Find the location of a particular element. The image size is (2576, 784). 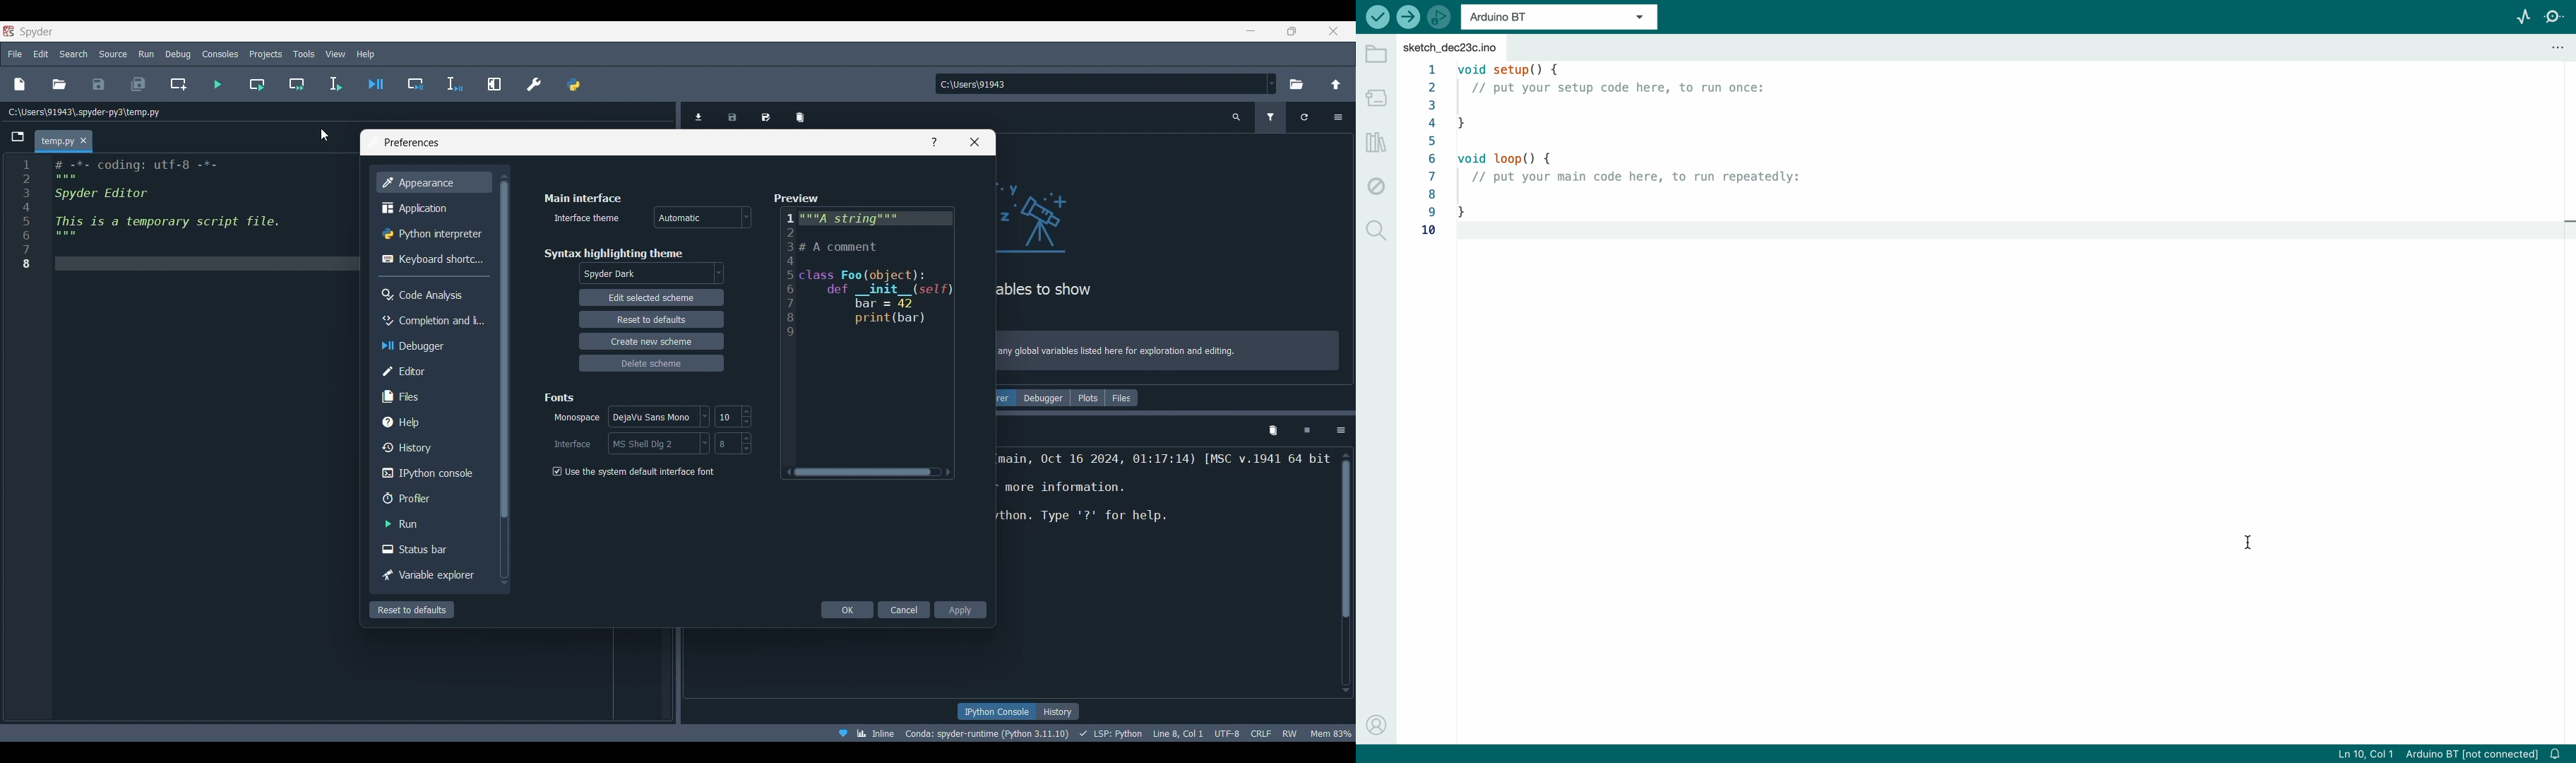

Edit menu is located at coordinates (40, 54).